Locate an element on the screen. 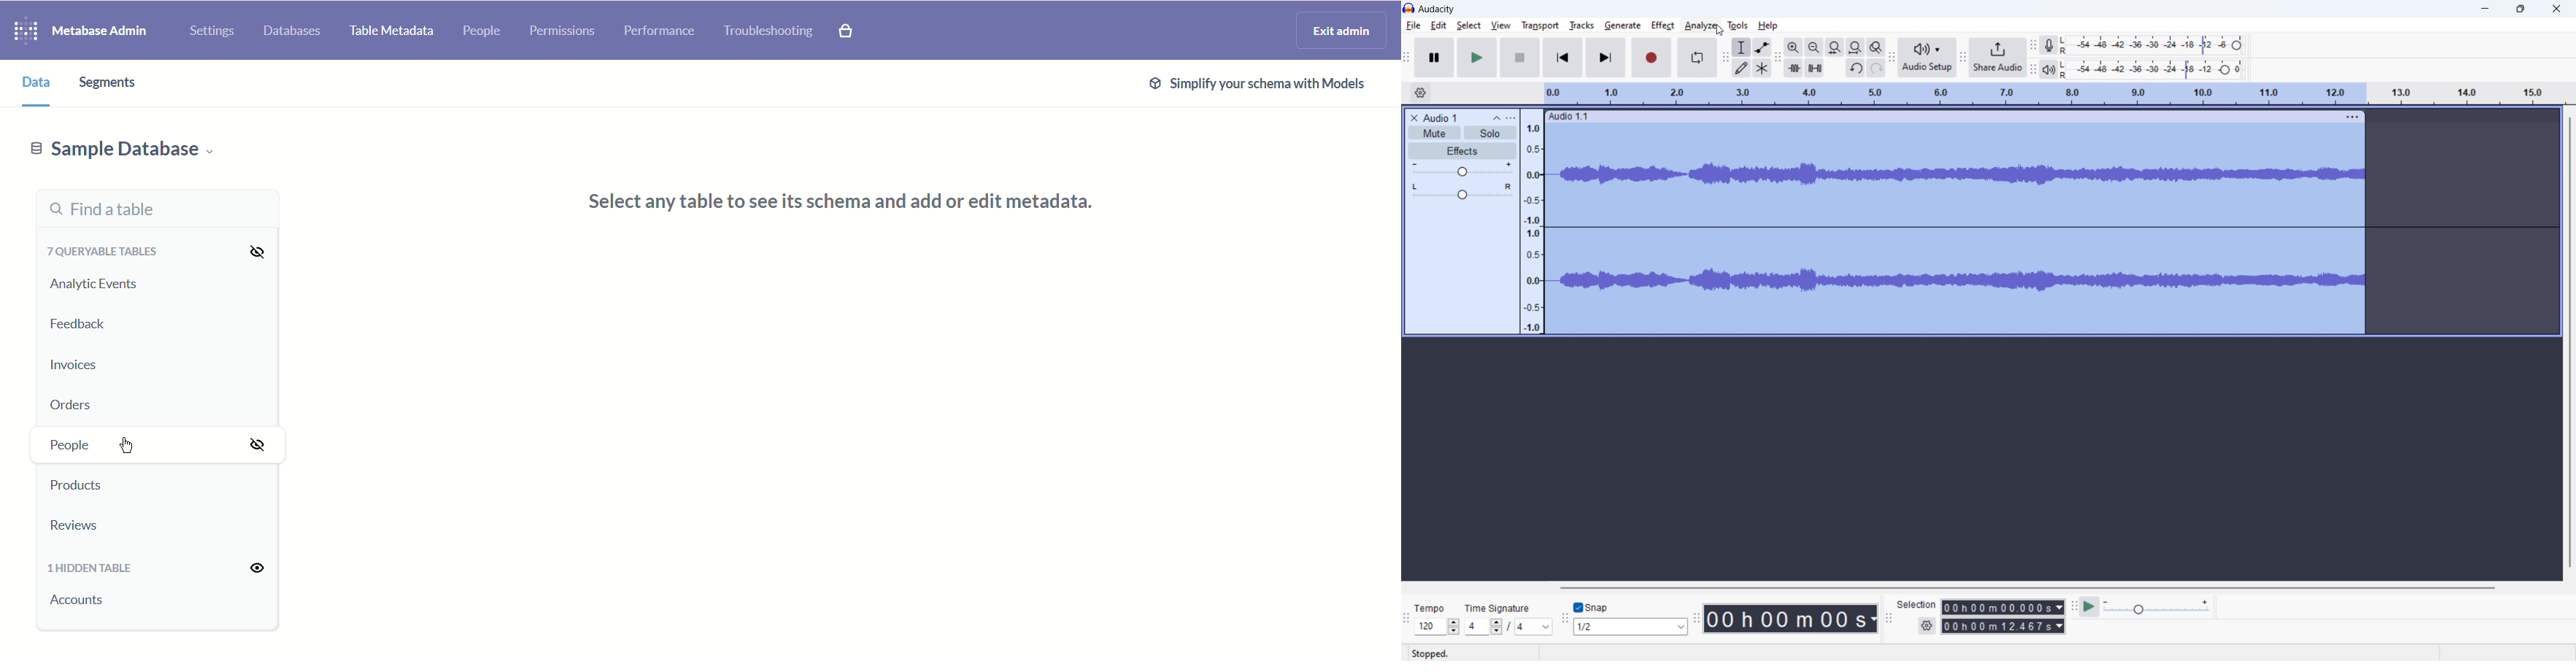 The image size is (2576, 672). time toolbar is located at coordinates (1697, 619).